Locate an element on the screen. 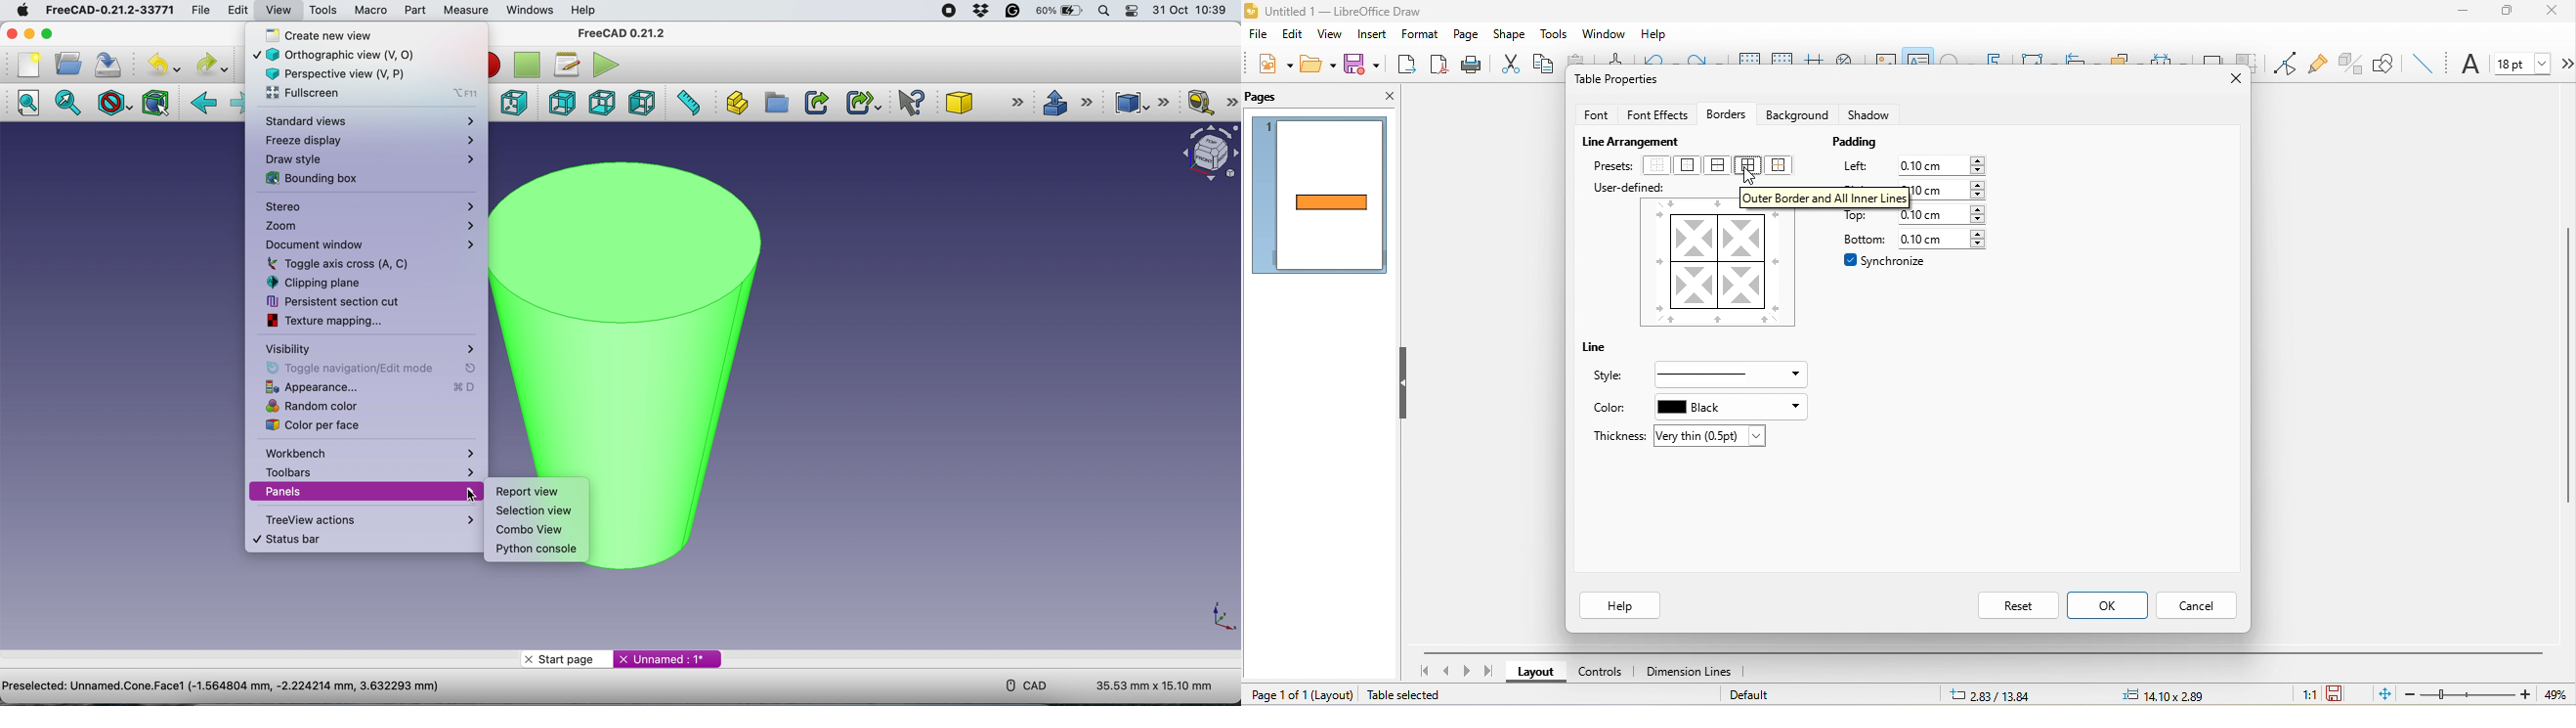 Image resolution: width=2576 pixels, height=728 pixels. page 1 of 1 is located at coordinates (1275, 693).